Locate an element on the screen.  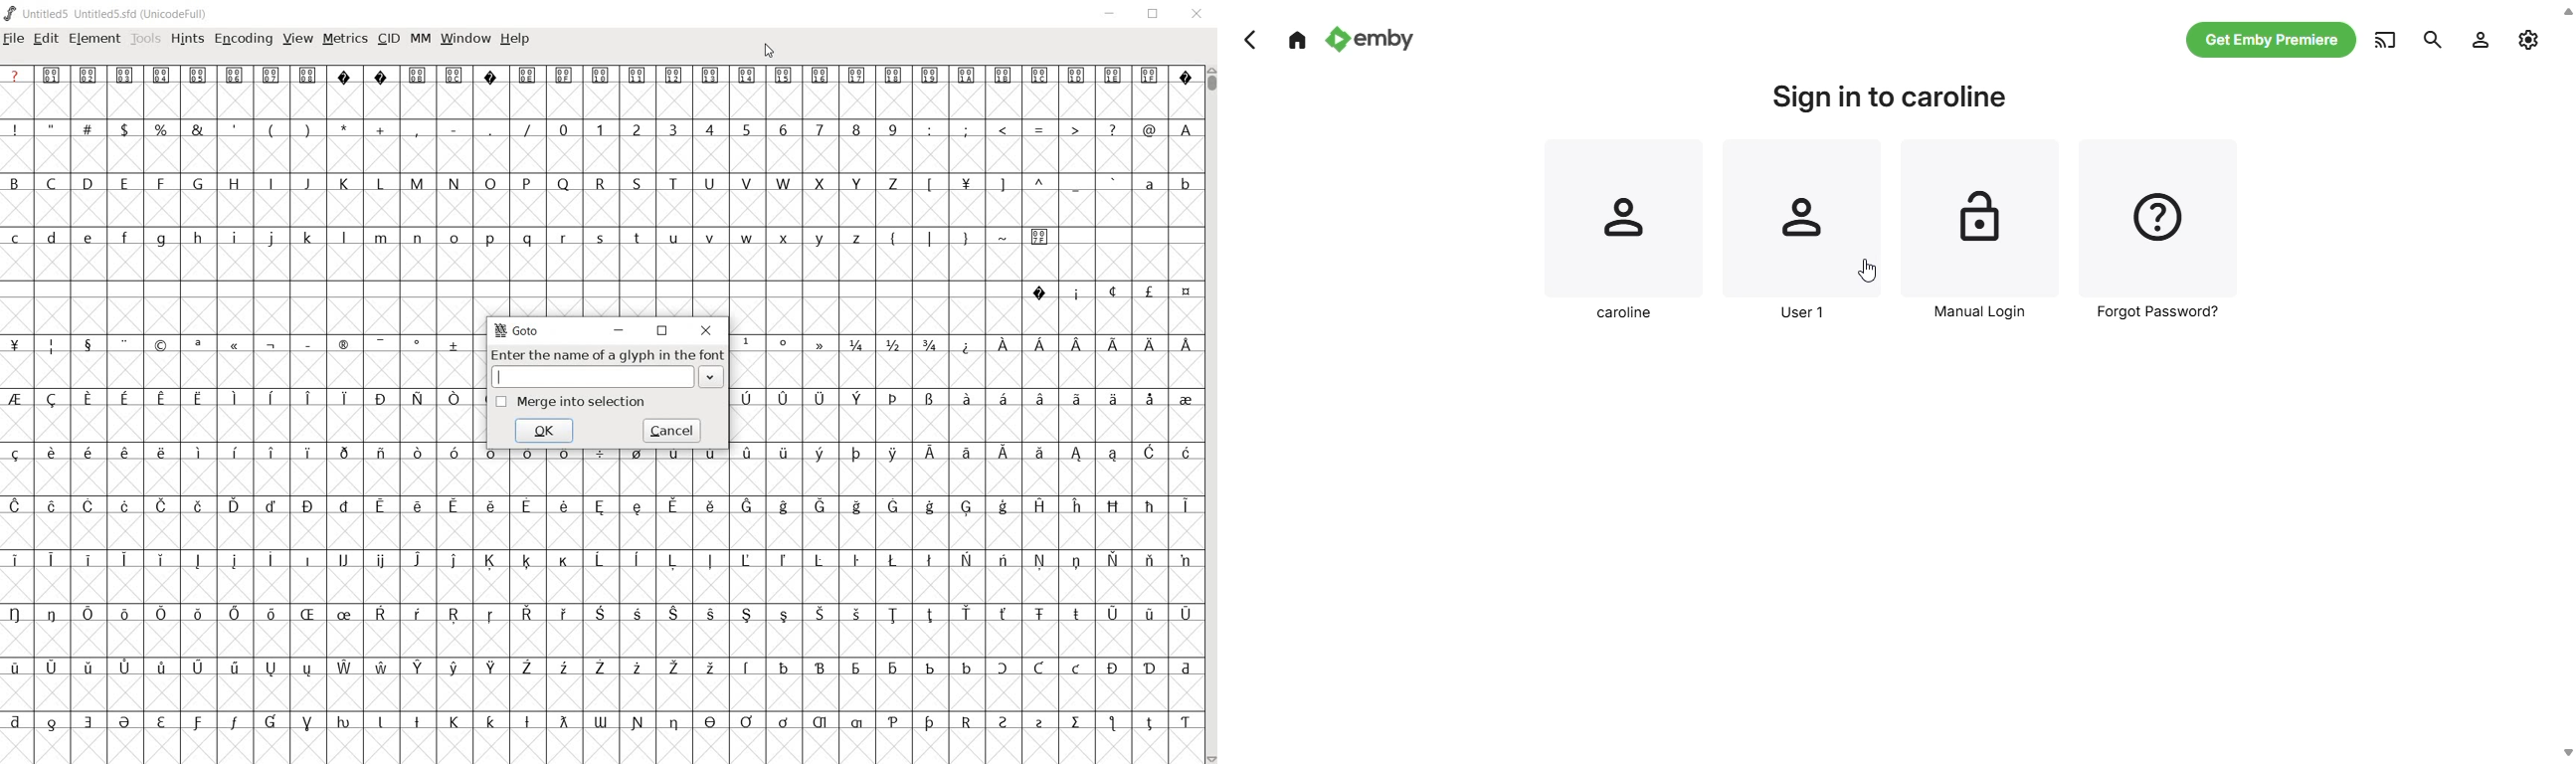
Symbol is located at coordinates (490, 561).